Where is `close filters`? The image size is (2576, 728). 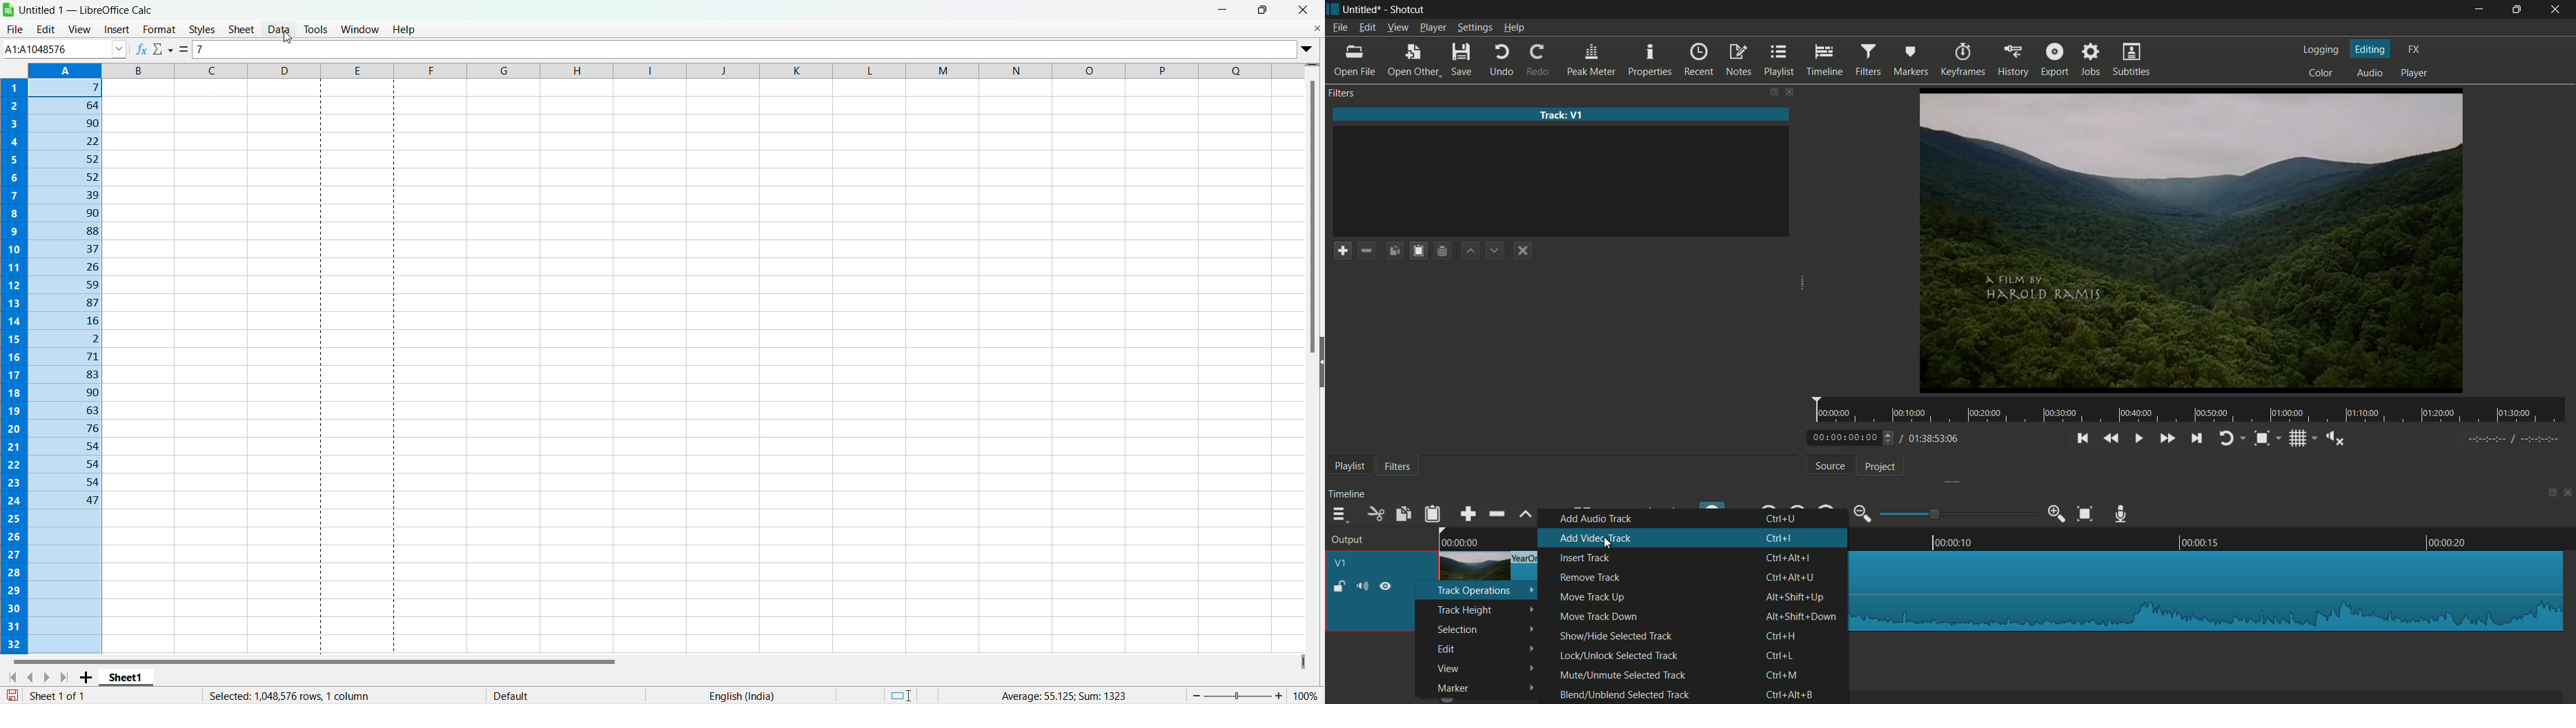
close filters is located at coordinates (1792, 91).